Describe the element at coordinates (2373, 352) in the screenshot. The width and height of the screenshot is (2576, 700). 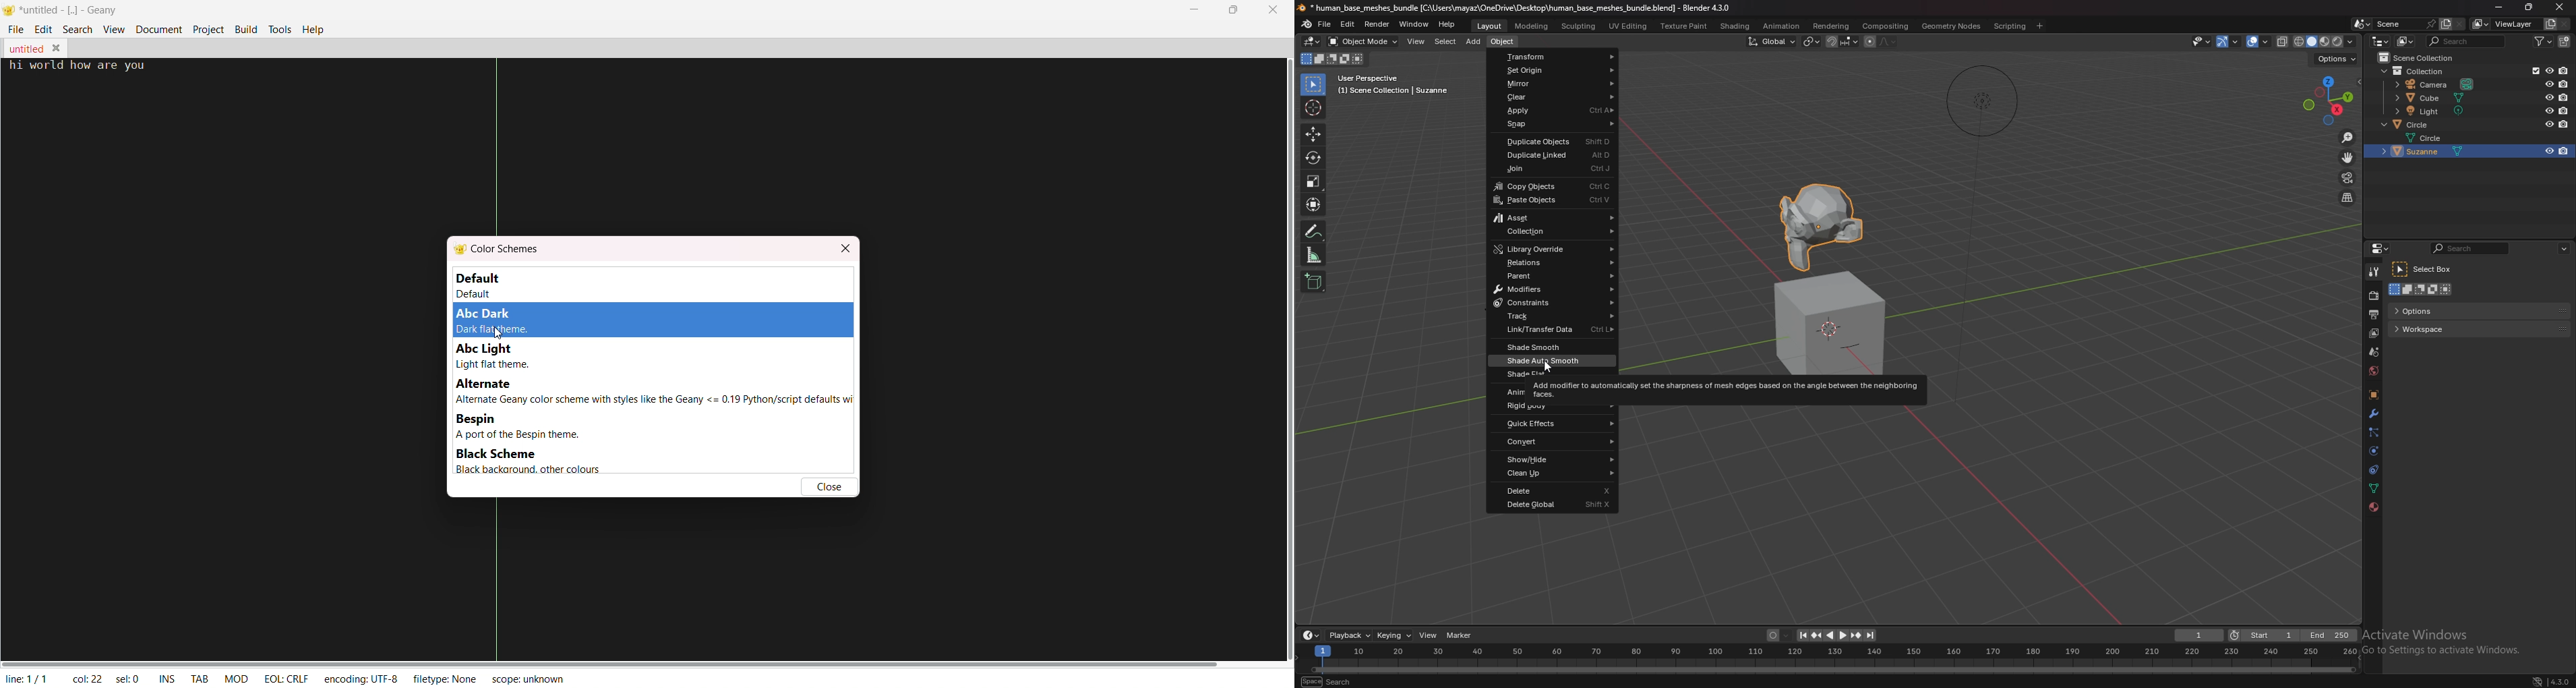
I see `scene` at that location.